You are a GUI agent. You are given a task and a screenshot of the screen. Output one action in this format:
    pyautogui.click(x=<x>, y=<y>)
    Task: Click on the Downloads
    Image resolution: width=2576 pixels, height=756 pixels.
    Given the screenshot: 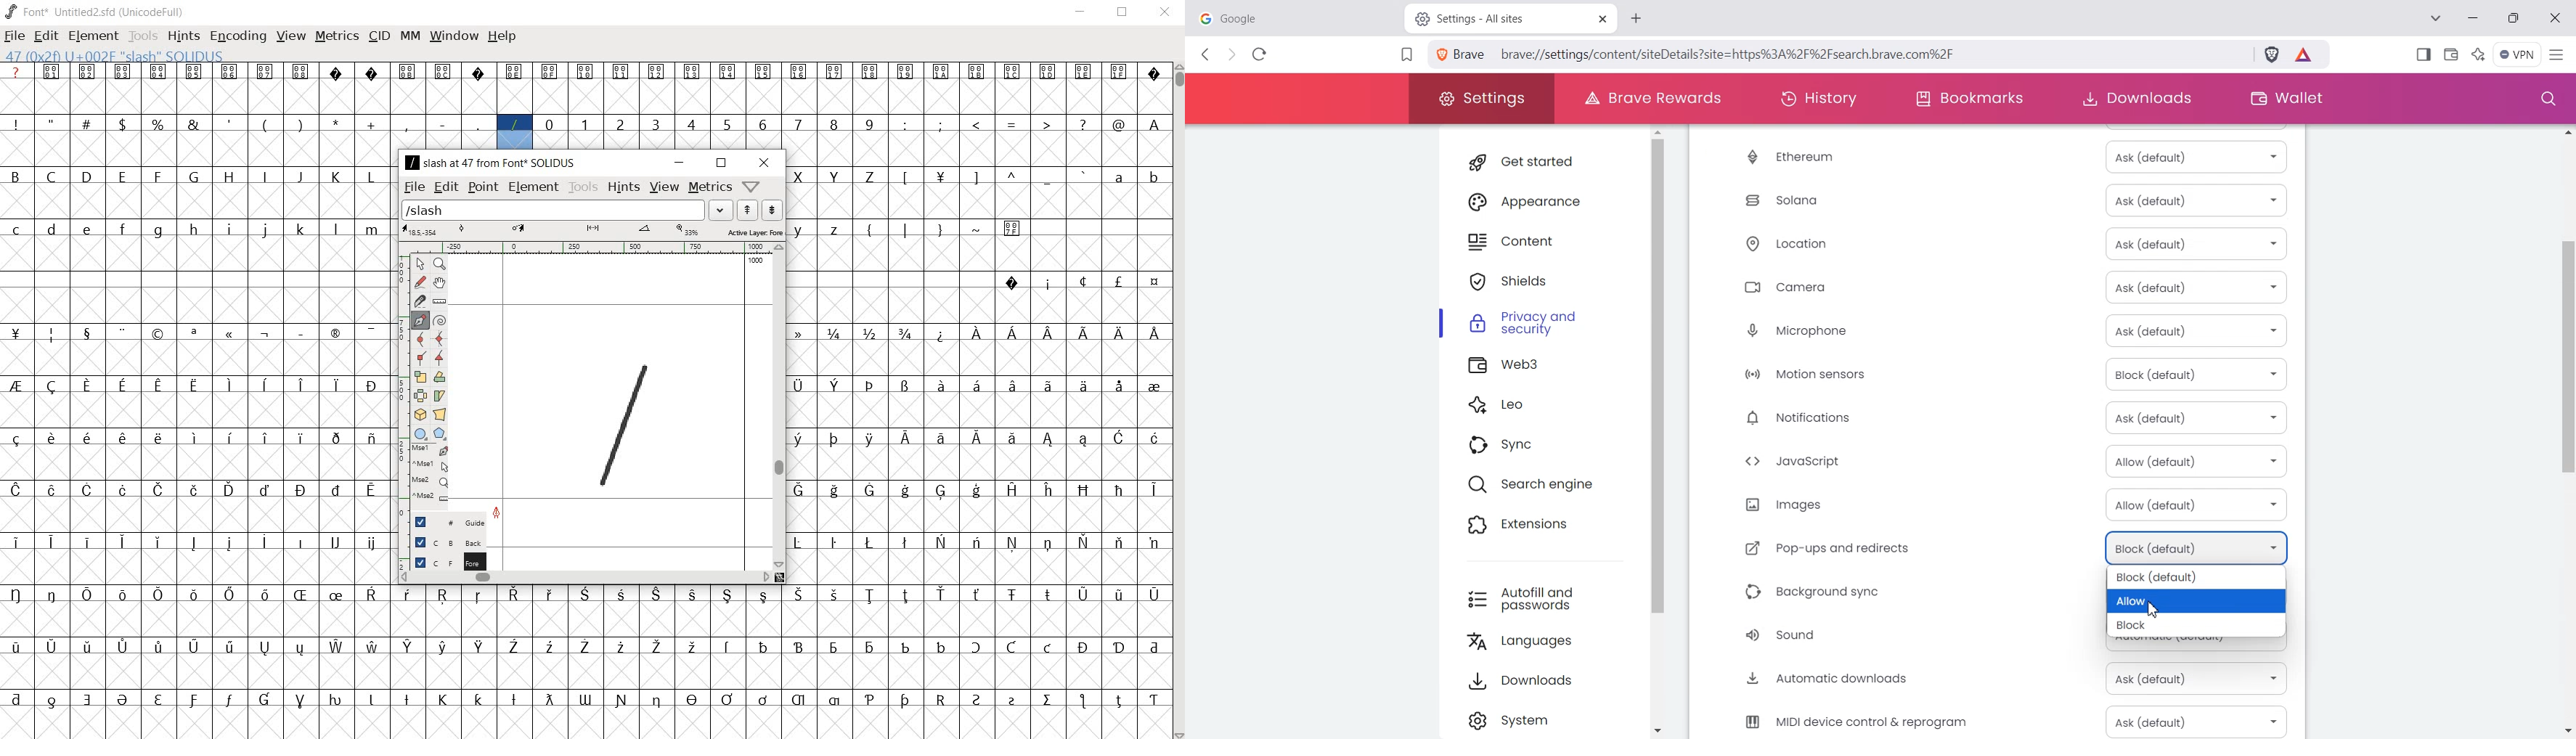 What is the action you would take?
    pyautogui.click(x=1549, y=684)
    